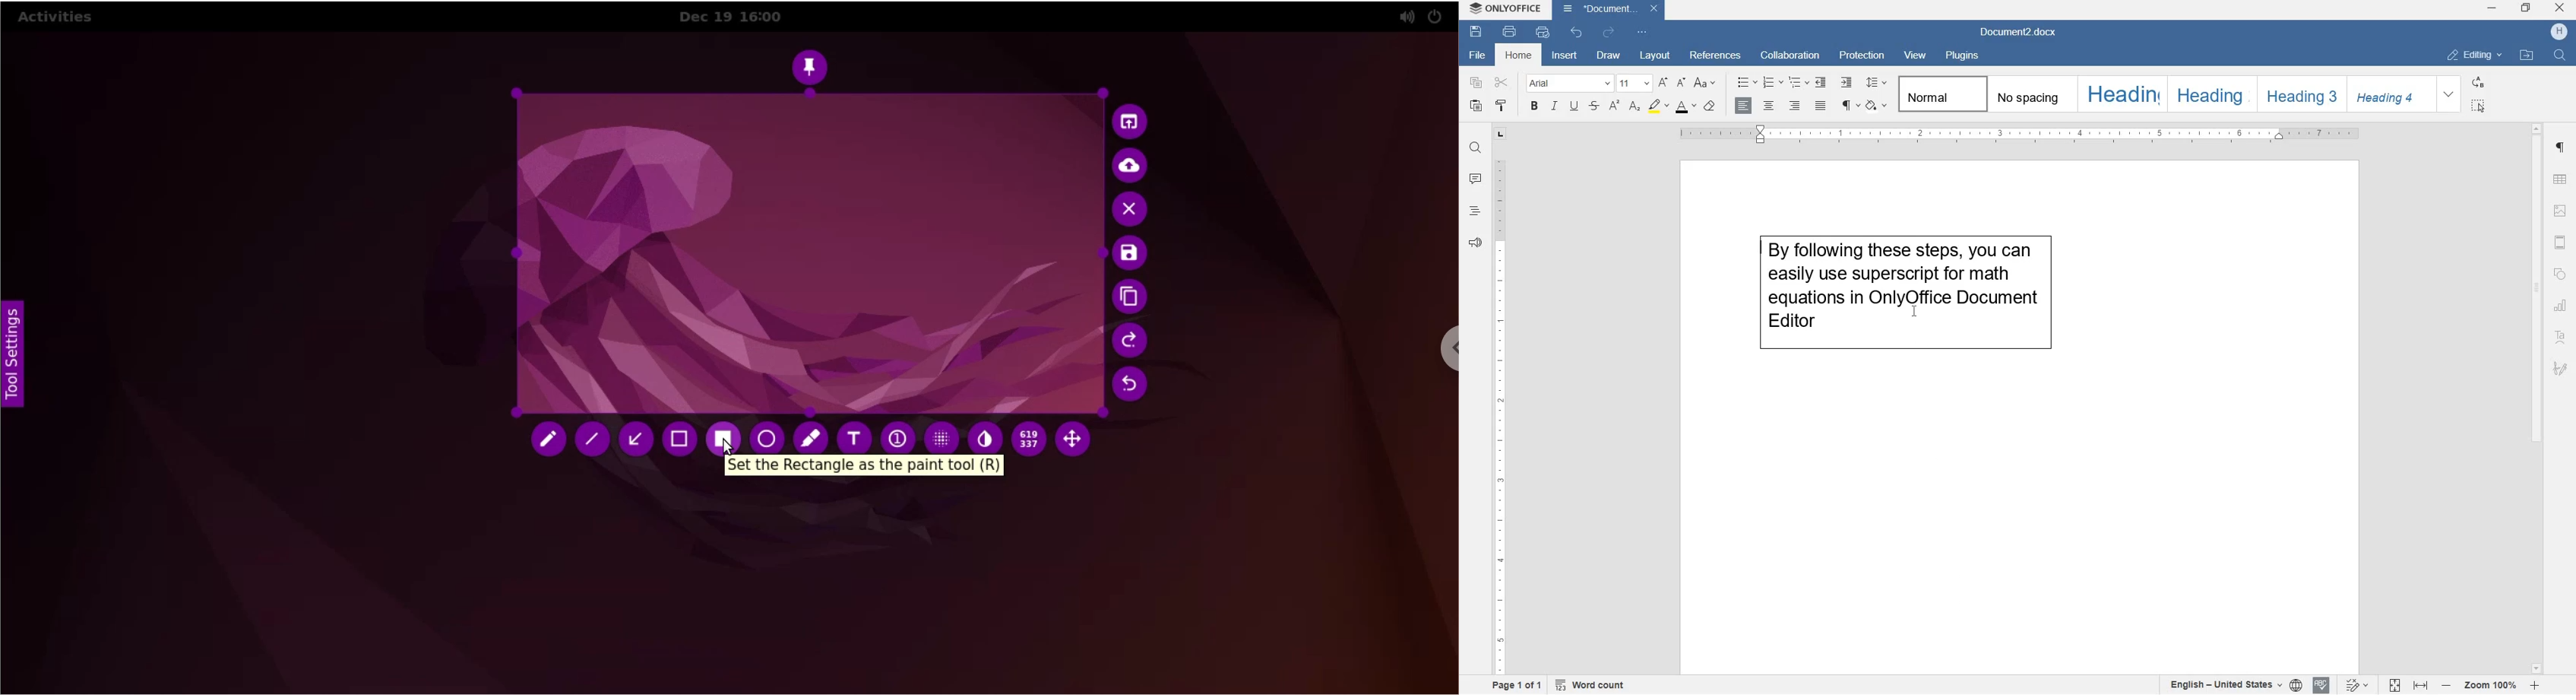 This screenshot has height=700, width=2576. I want to click on zoom in or zoom out, so click(2489, 684).